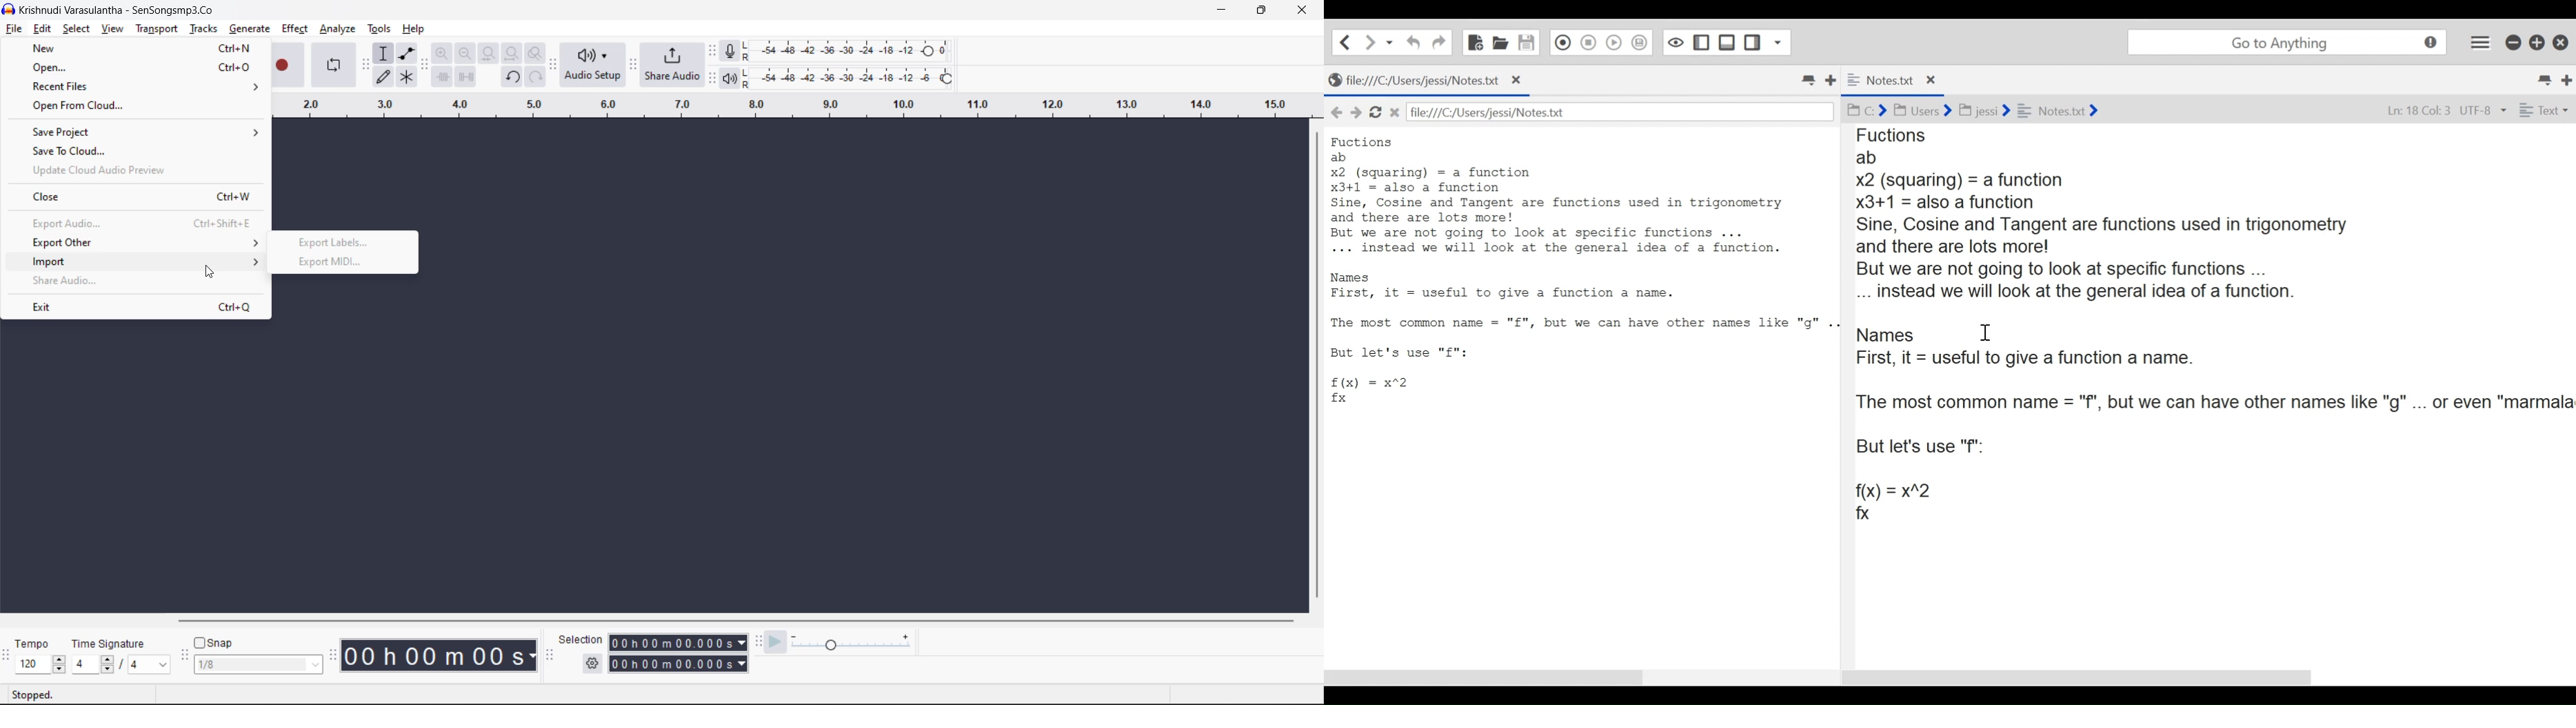 This screenshot has width=2576, height=728. What do you see at coordinates (788, 107) in the screenshot?
I see `Scale` at bounding box center [788, 107].